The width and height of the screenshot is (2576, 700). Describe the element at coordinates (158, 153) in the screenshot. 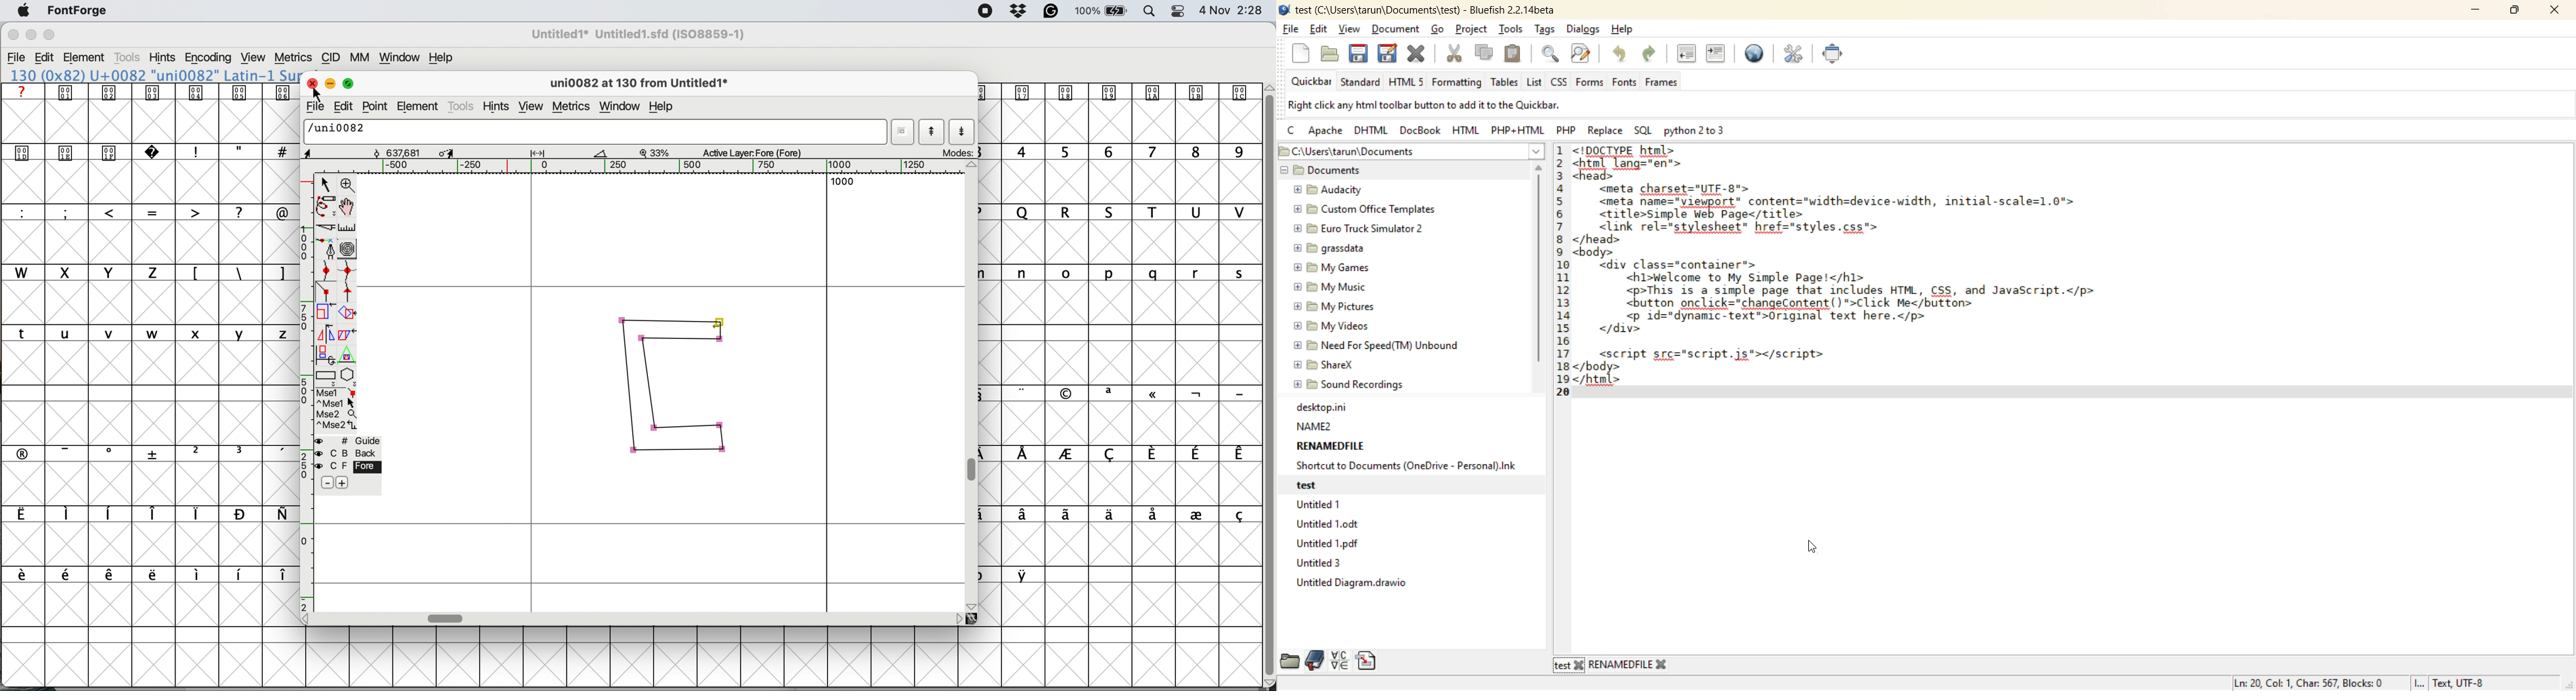

I see `symbols and special characters` at that location.